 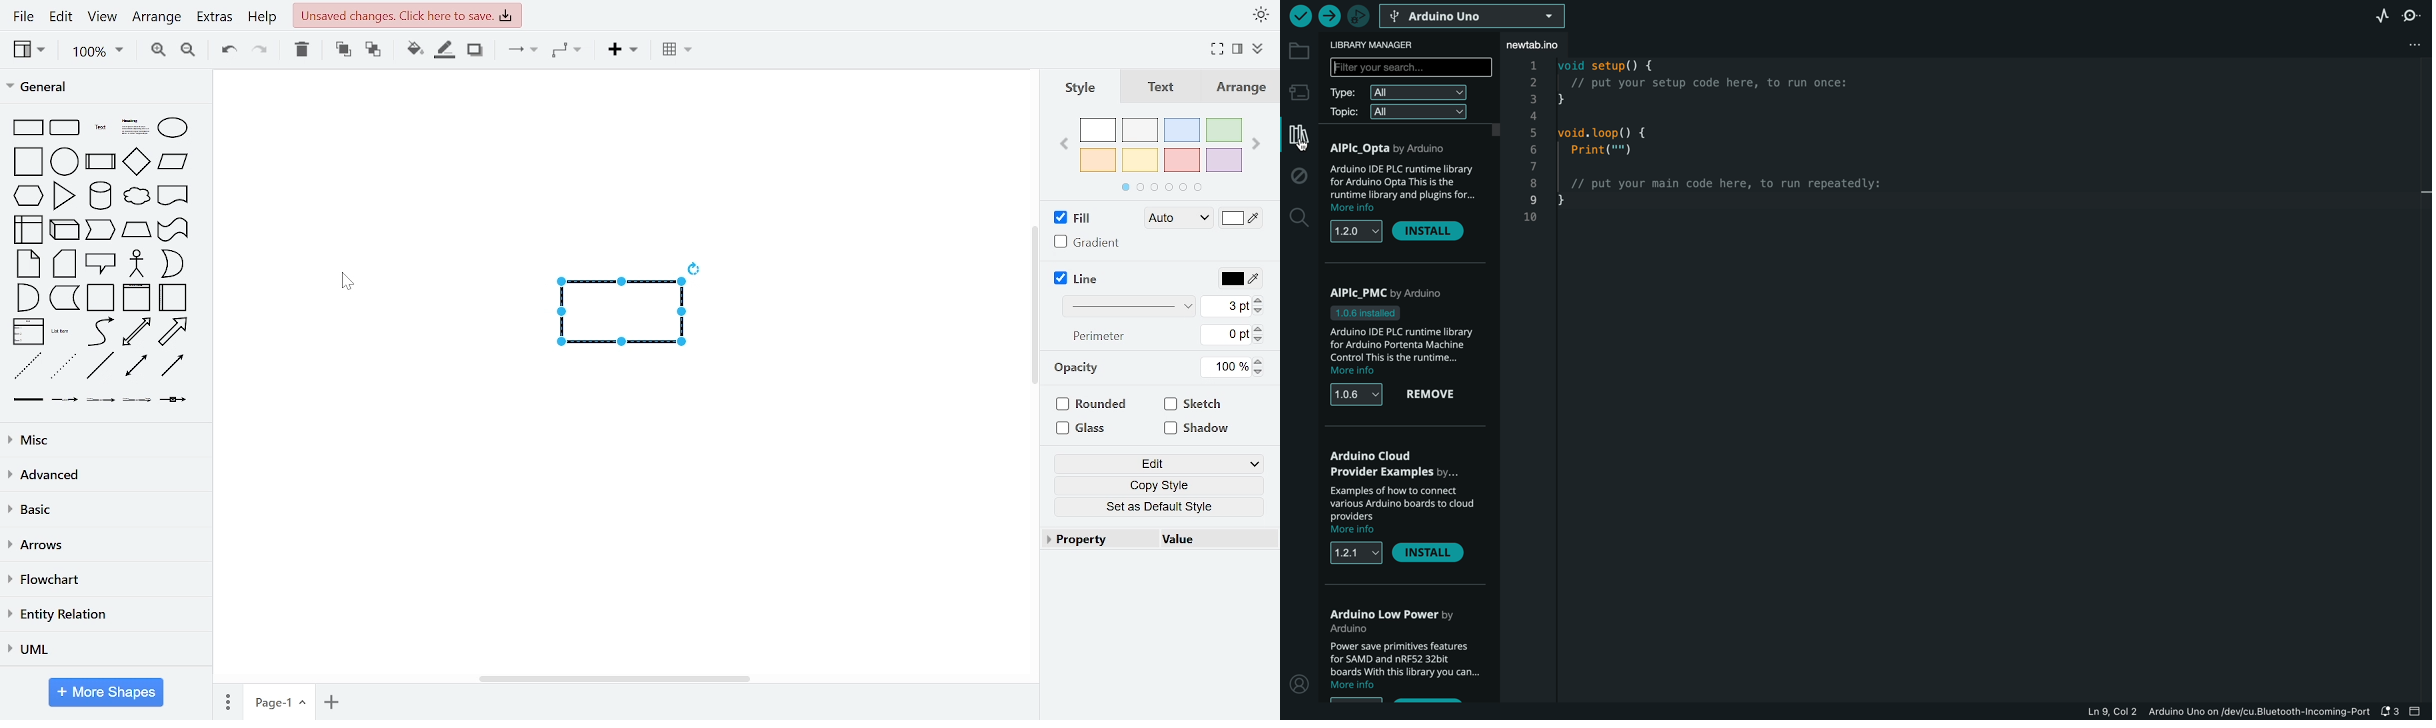 What do you see at coordinates (137, 365) in the screenshot?
I see `general shapes` at bounding box center [137, 365].